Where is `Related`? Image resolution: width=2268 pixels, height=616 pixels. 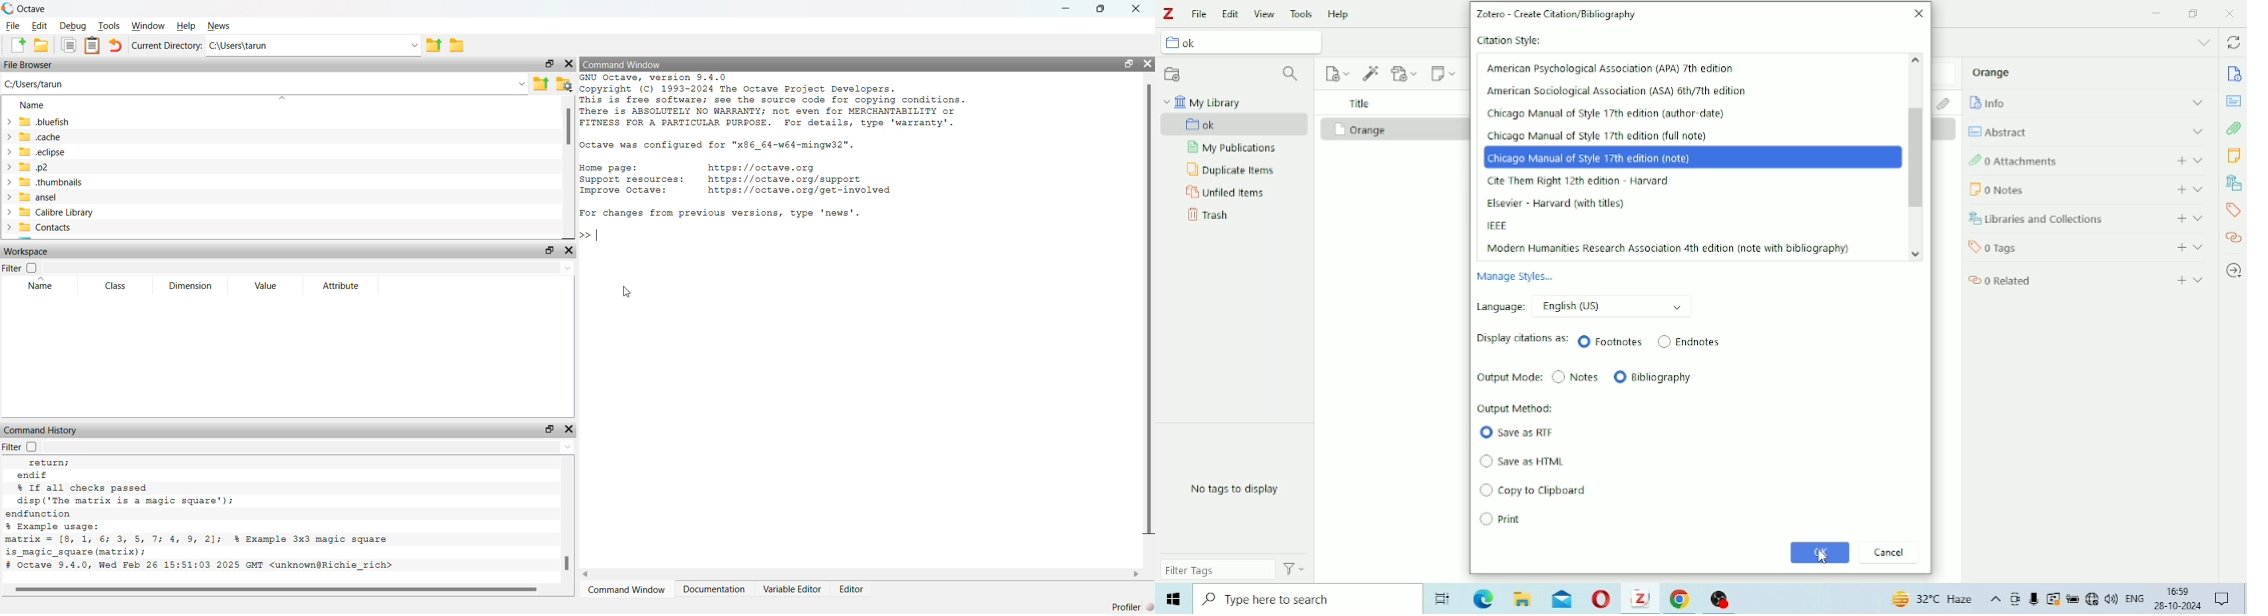
Related is located at coordinates (2088, 278).